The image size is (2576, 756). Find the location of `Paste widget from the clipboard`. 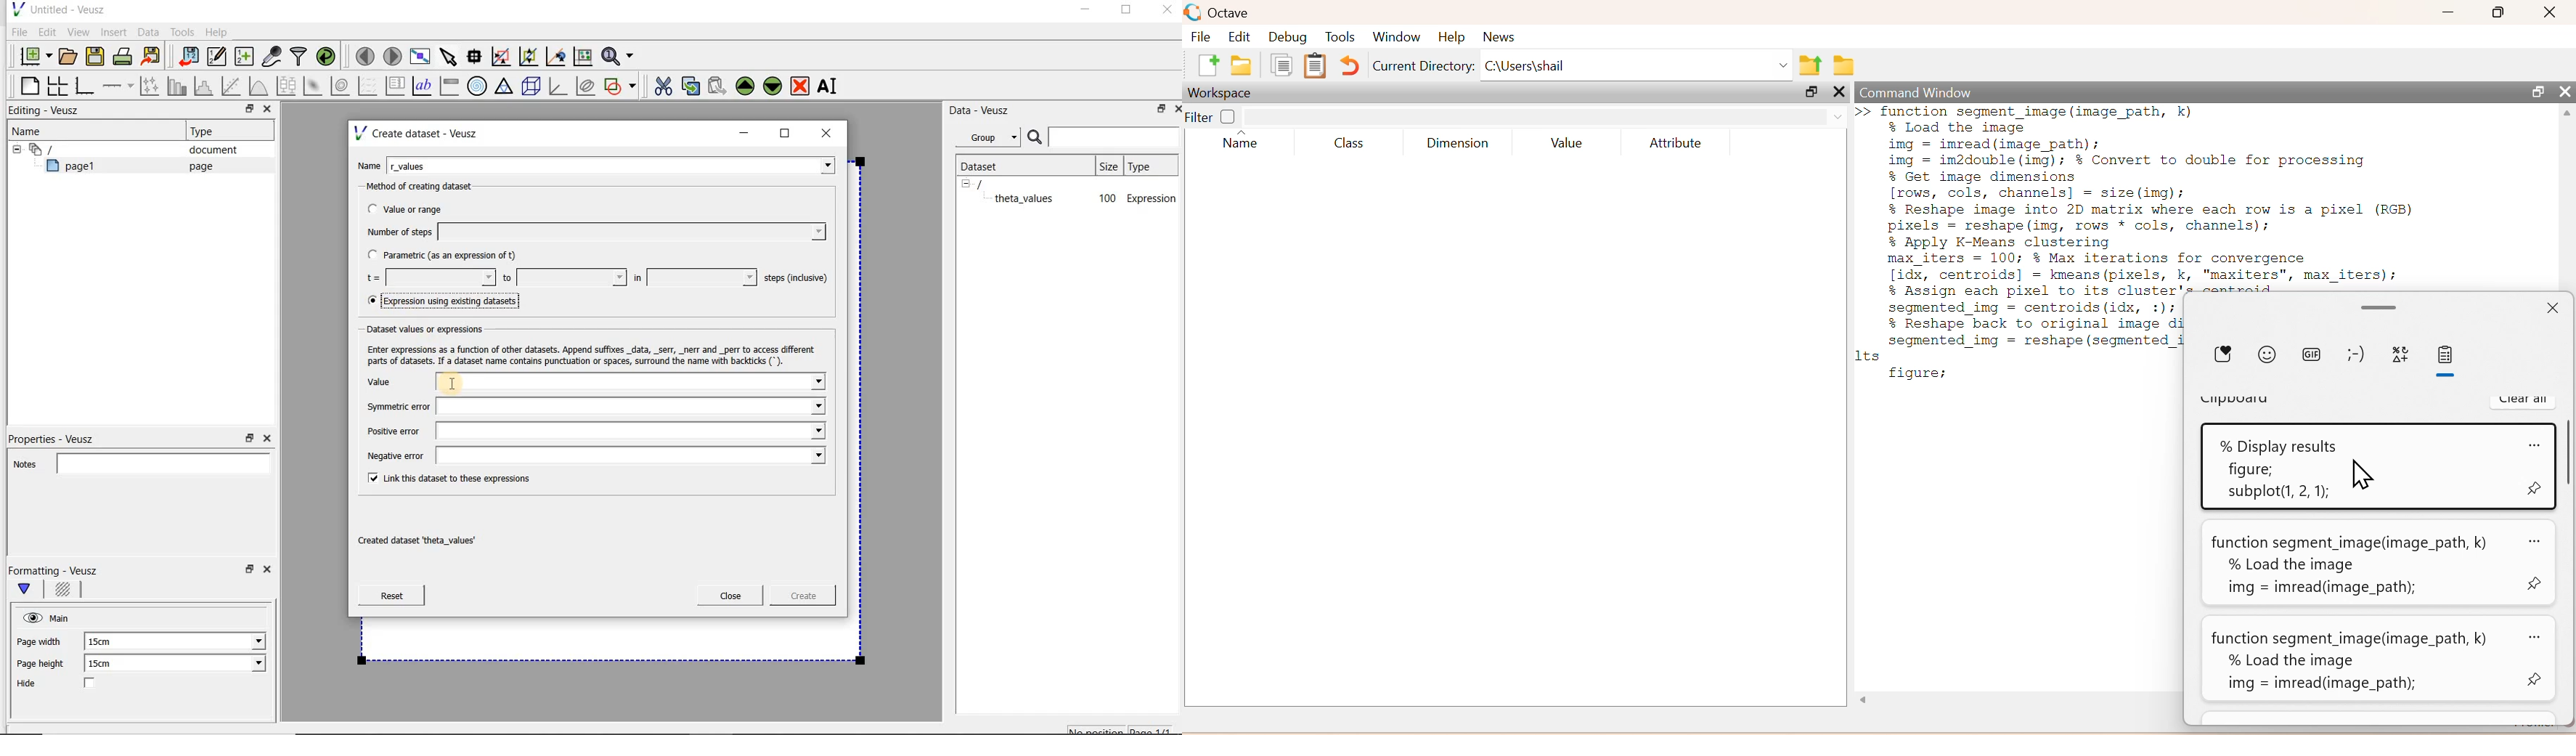

Paste widget from the clipboard is located at coordinates (719, 86).